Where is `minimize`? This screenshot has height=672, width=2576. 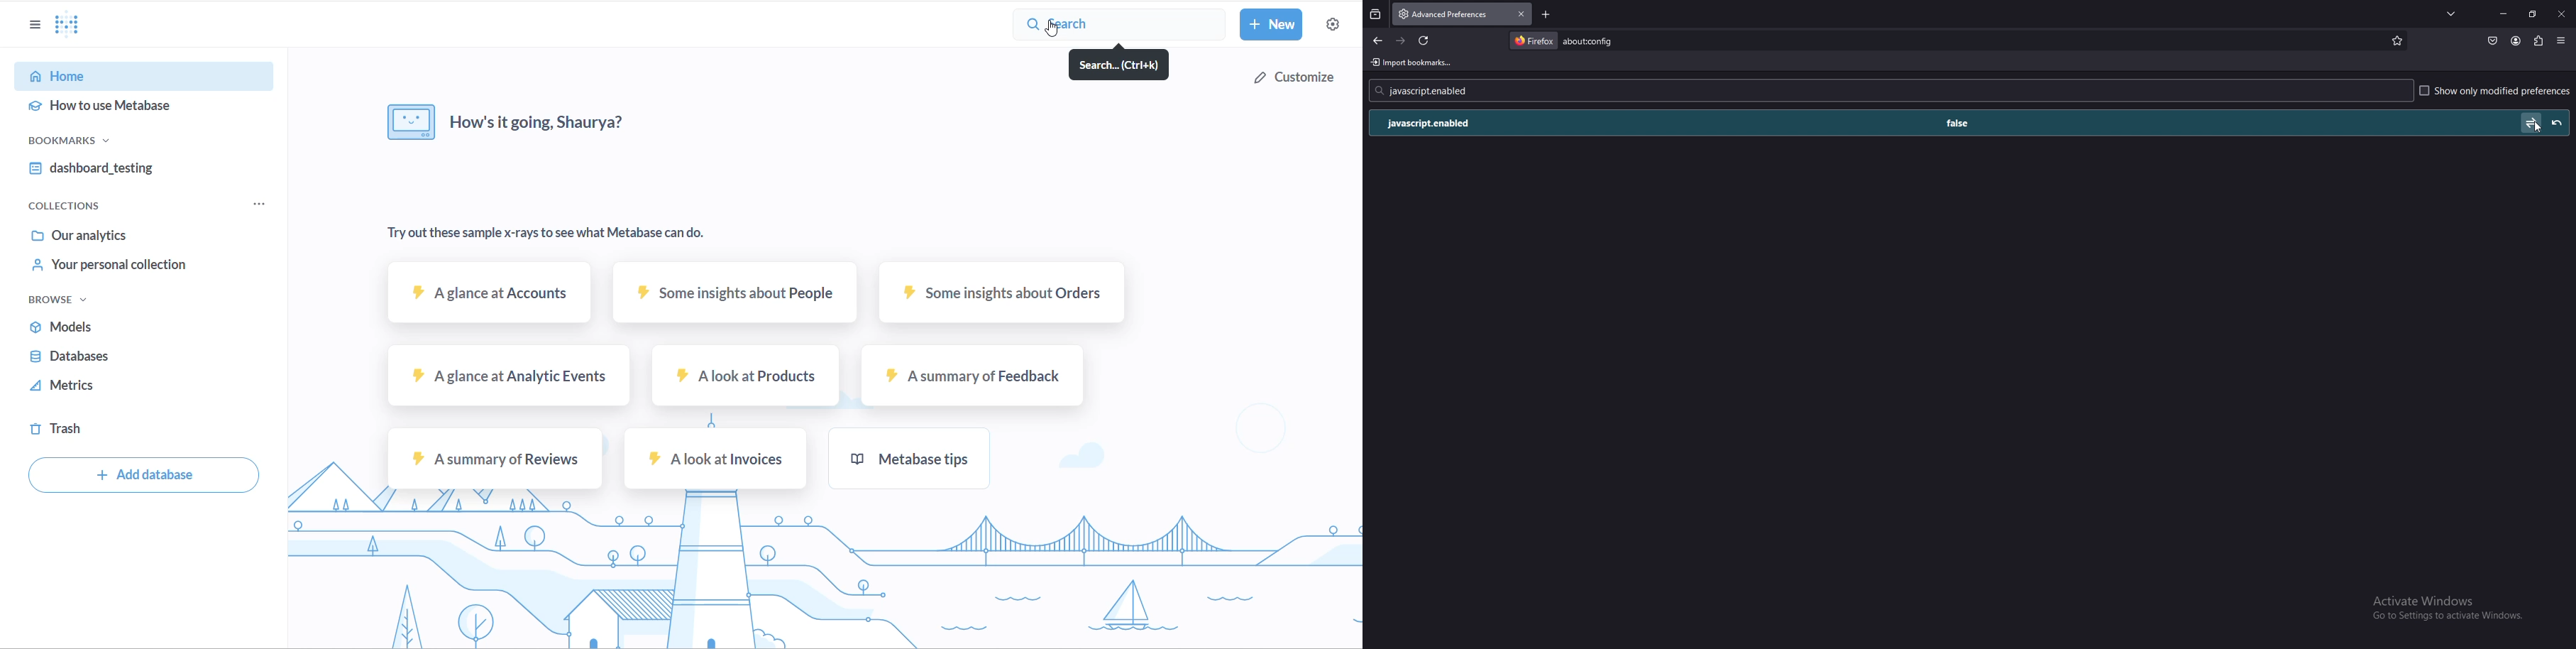 minimize is located at coordinates (2504, 13).